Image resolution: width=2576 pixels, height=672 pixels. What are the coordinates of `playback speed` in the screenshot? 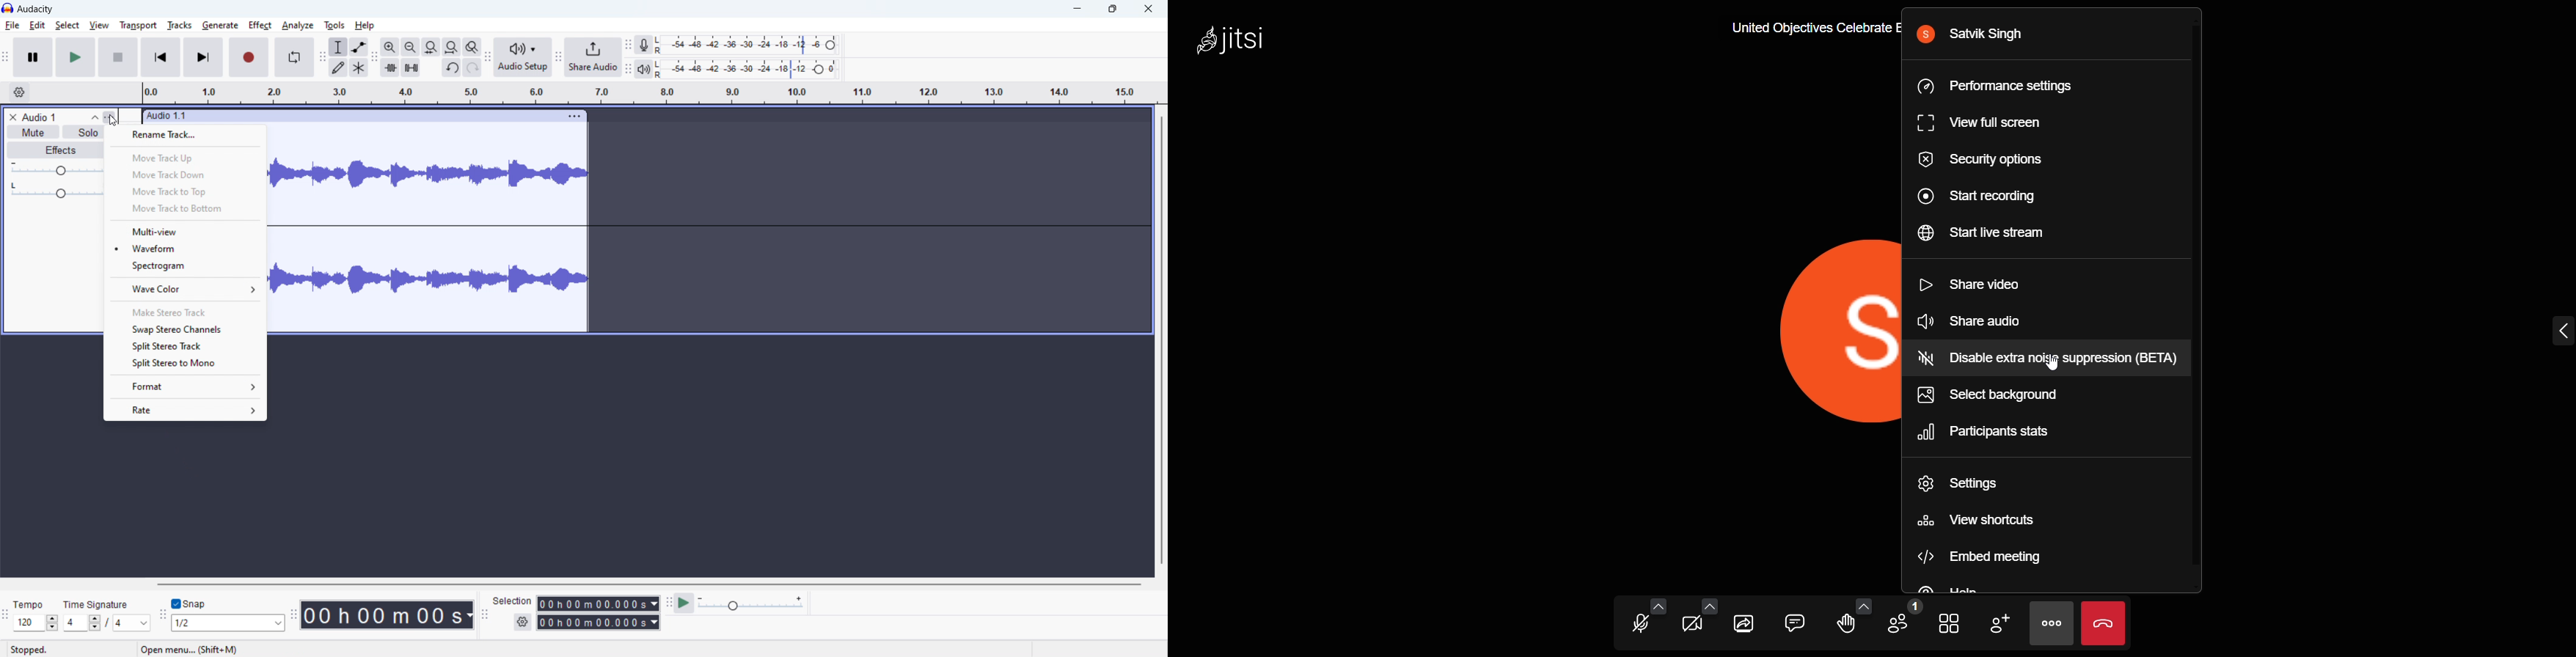 It's located at (758, 604).